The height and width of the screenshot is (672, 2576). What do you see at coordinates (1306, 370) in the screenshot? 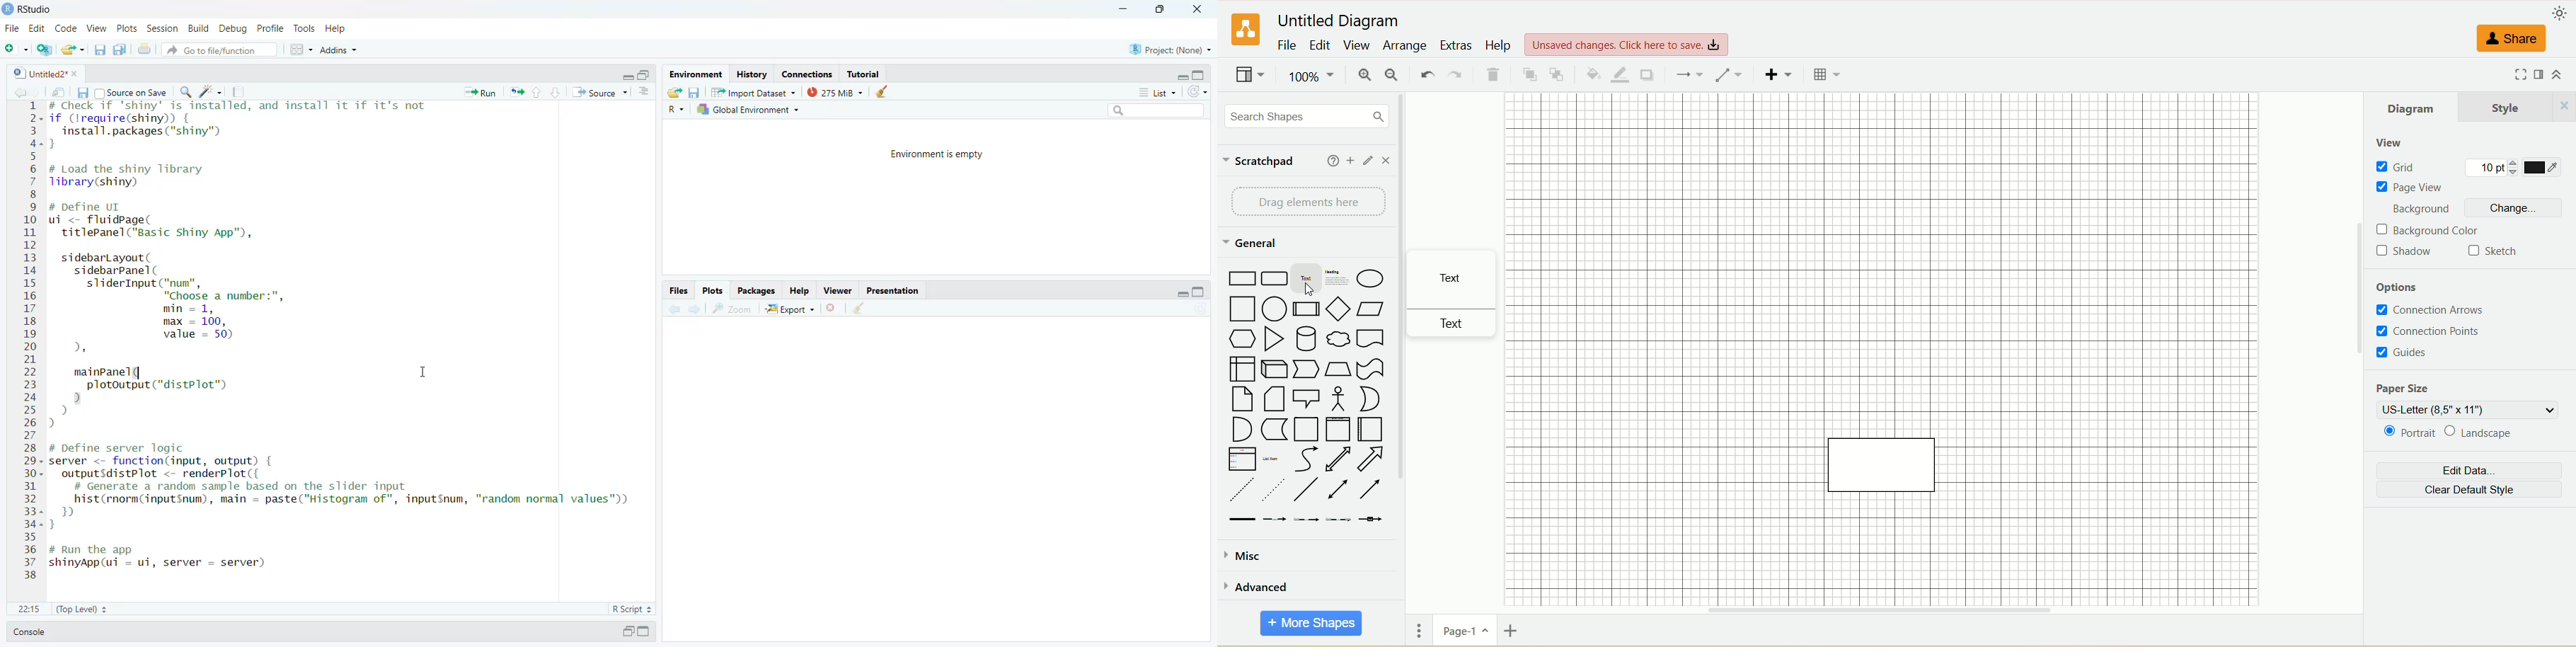
I see `step` at bounding box center [1306, 370].